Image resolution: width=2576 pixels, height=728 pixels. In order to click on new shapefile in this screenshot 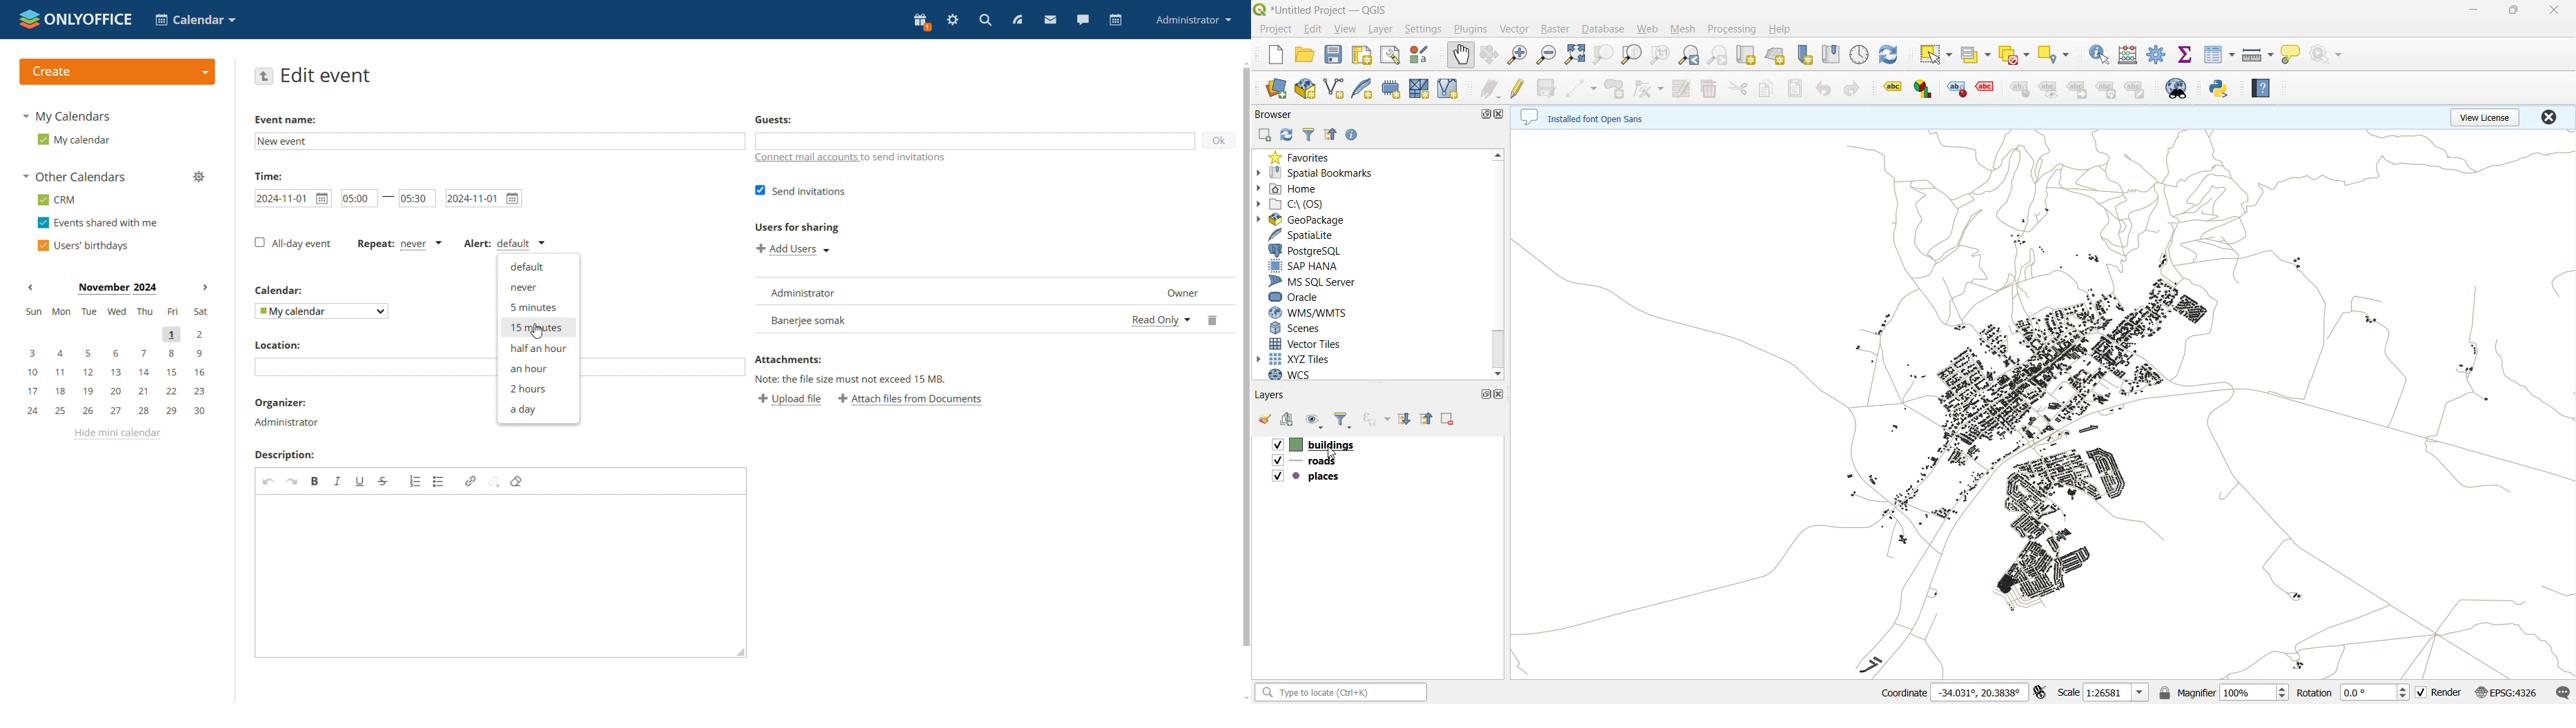, I will do `click(1335, 88)`.